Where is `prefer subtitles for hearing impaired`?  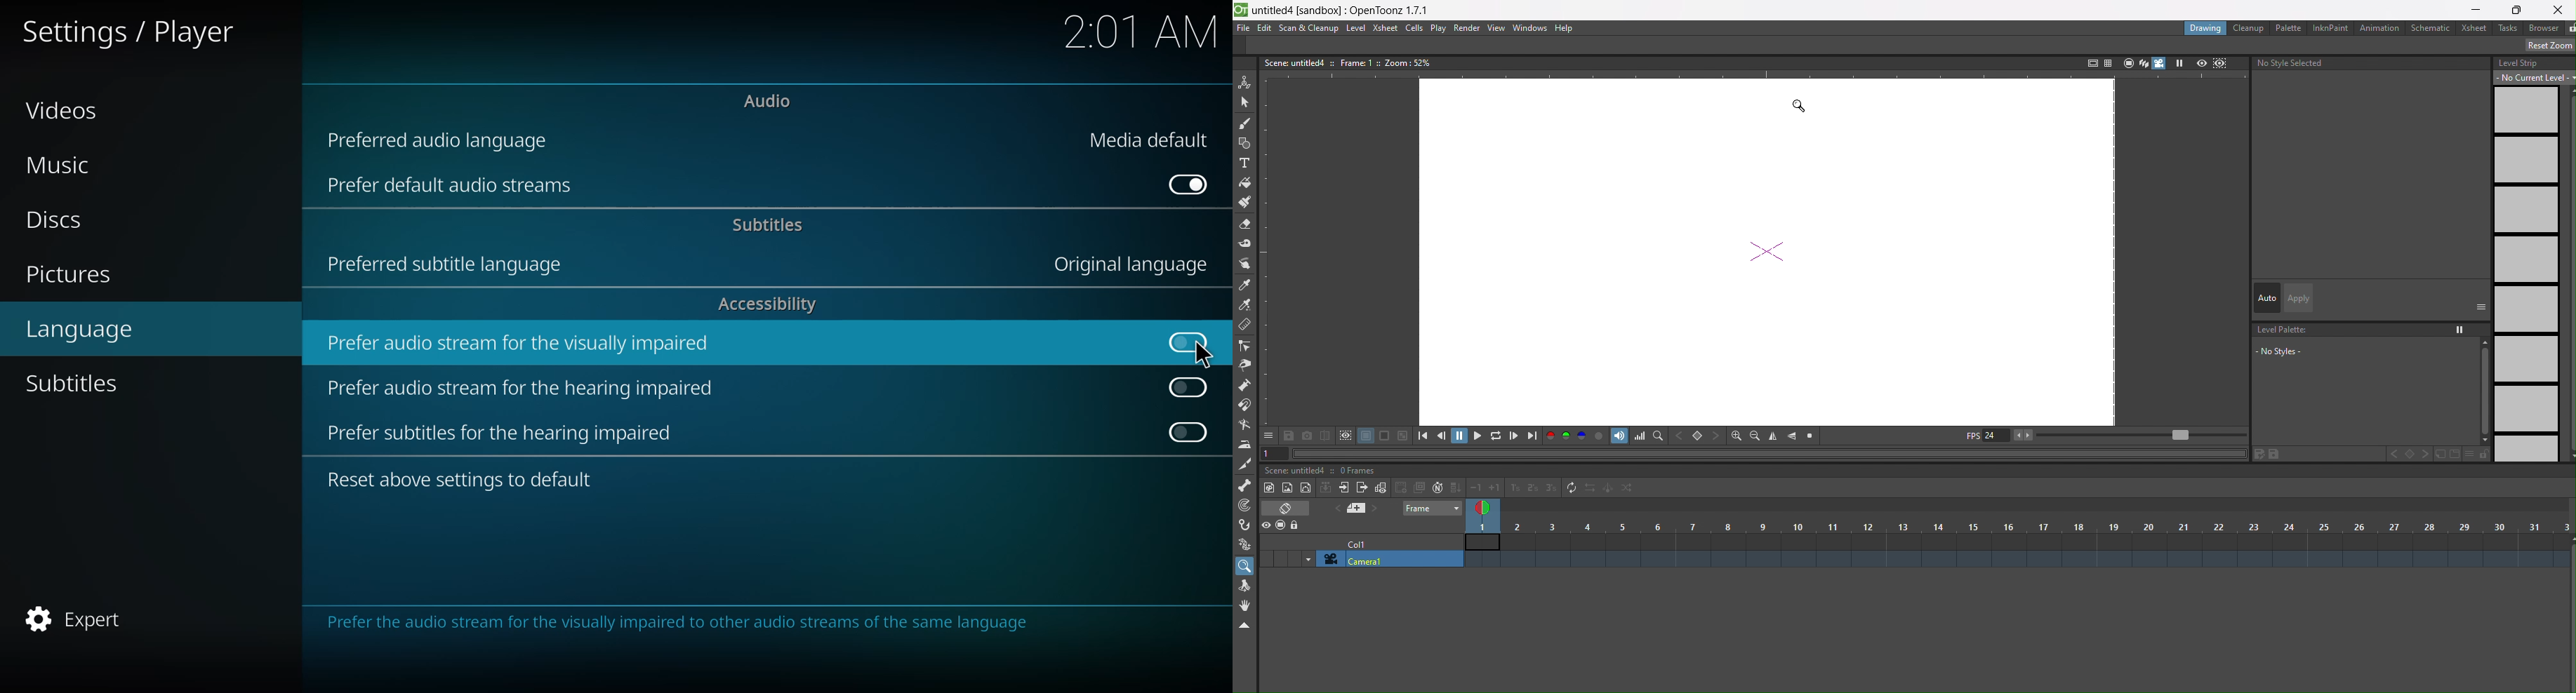
prefer subtitles for hearing impaired is located at coordinates (503, 433).